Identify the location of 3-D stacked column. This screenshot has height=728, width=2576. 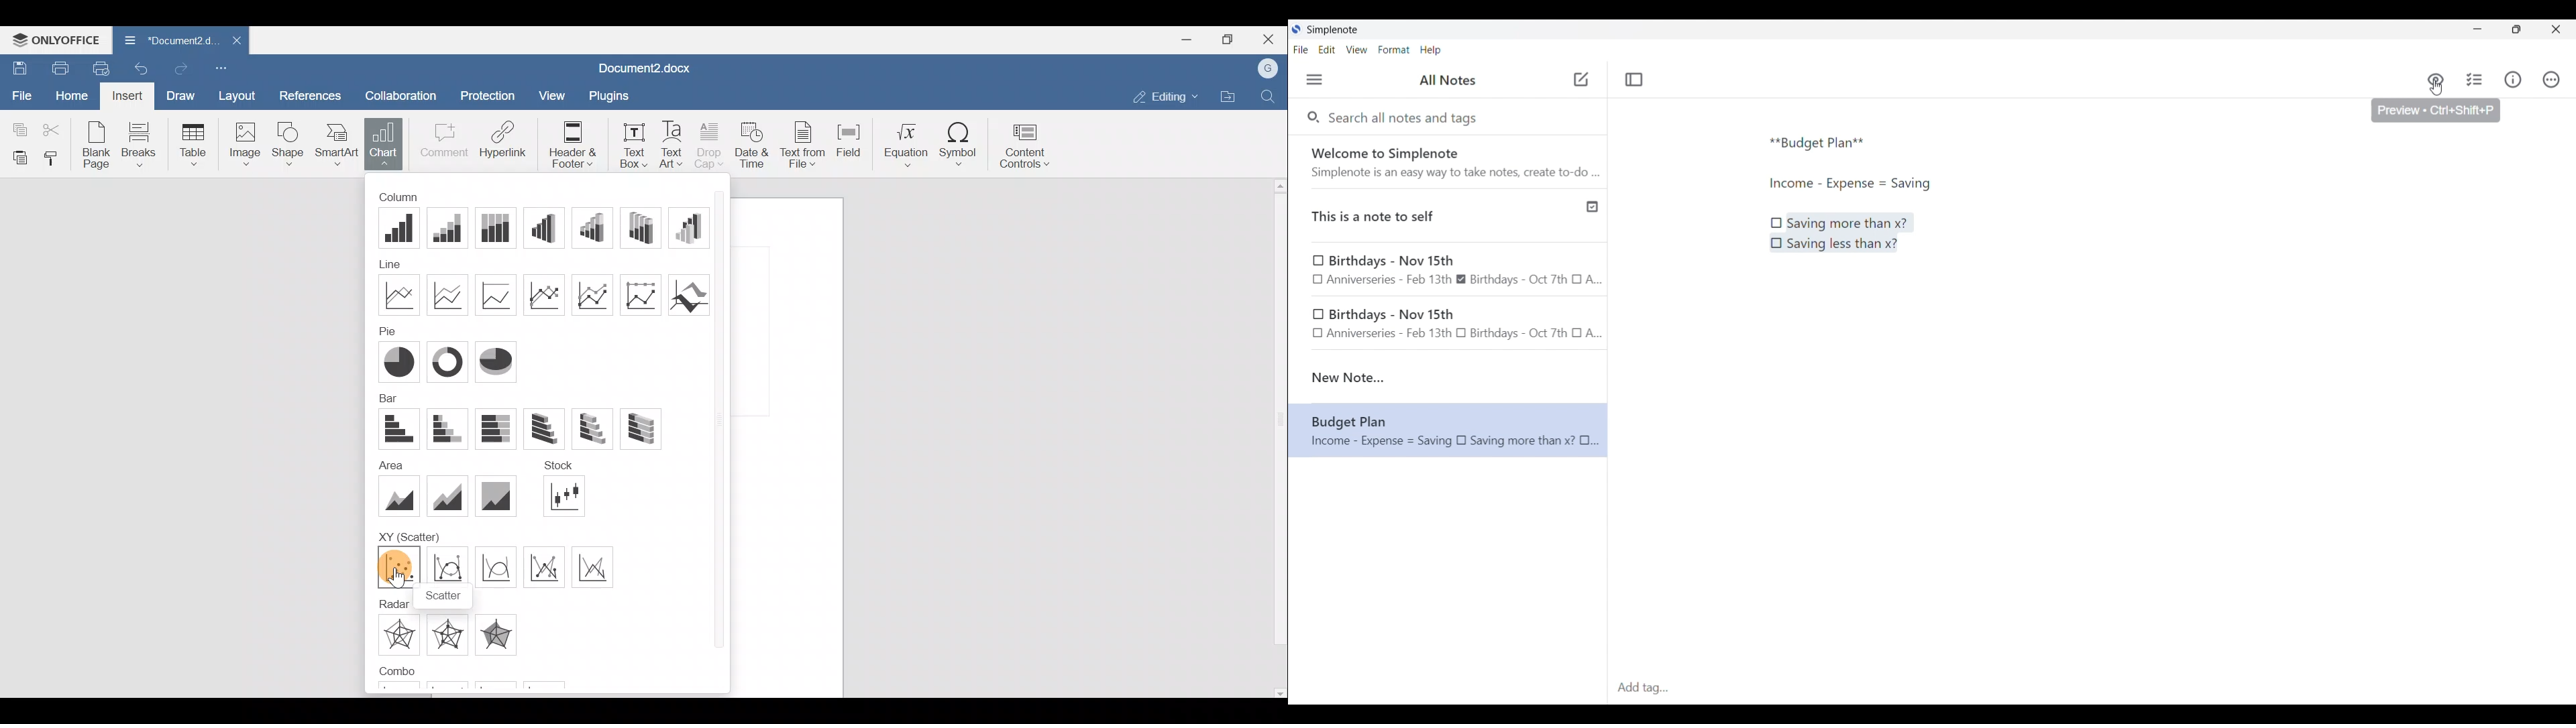
(596, 227).